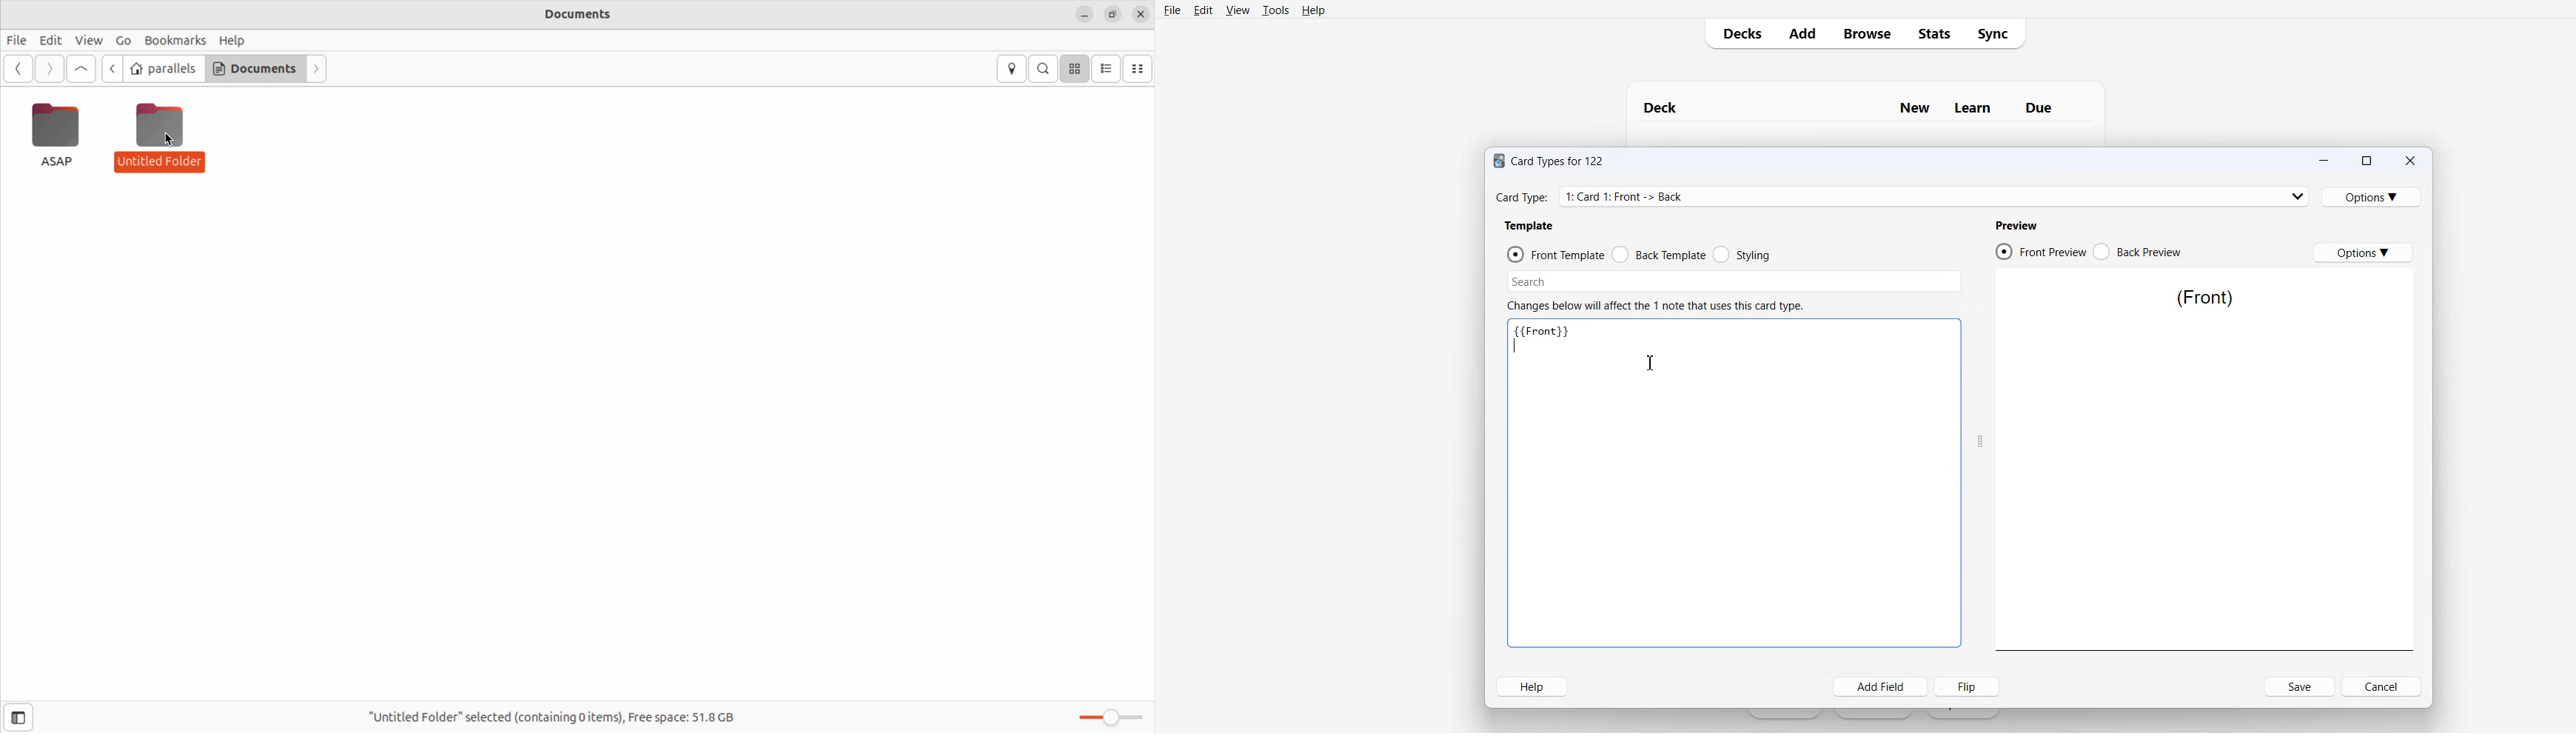 The width and height of the screenshot is (2576, 756). I want to click on Template , so click(1531, 226).